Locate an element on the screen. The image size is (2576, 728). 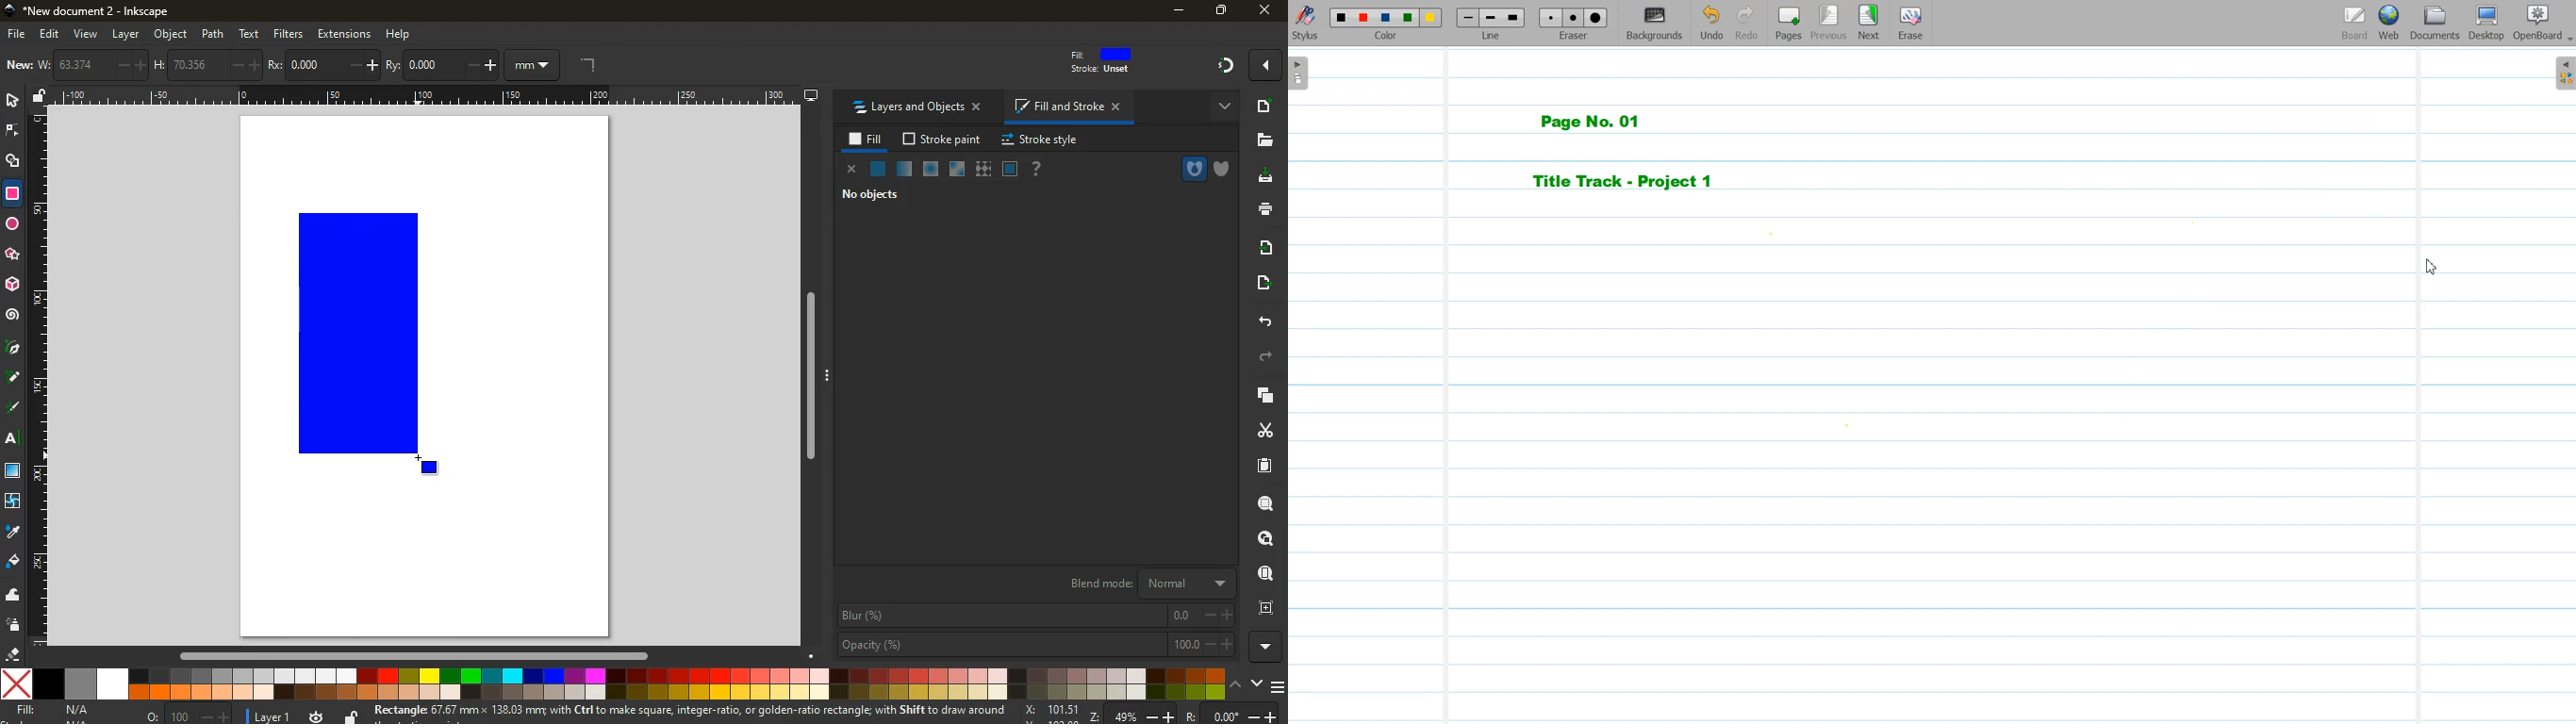
twist is located at coordinates (14, 502).